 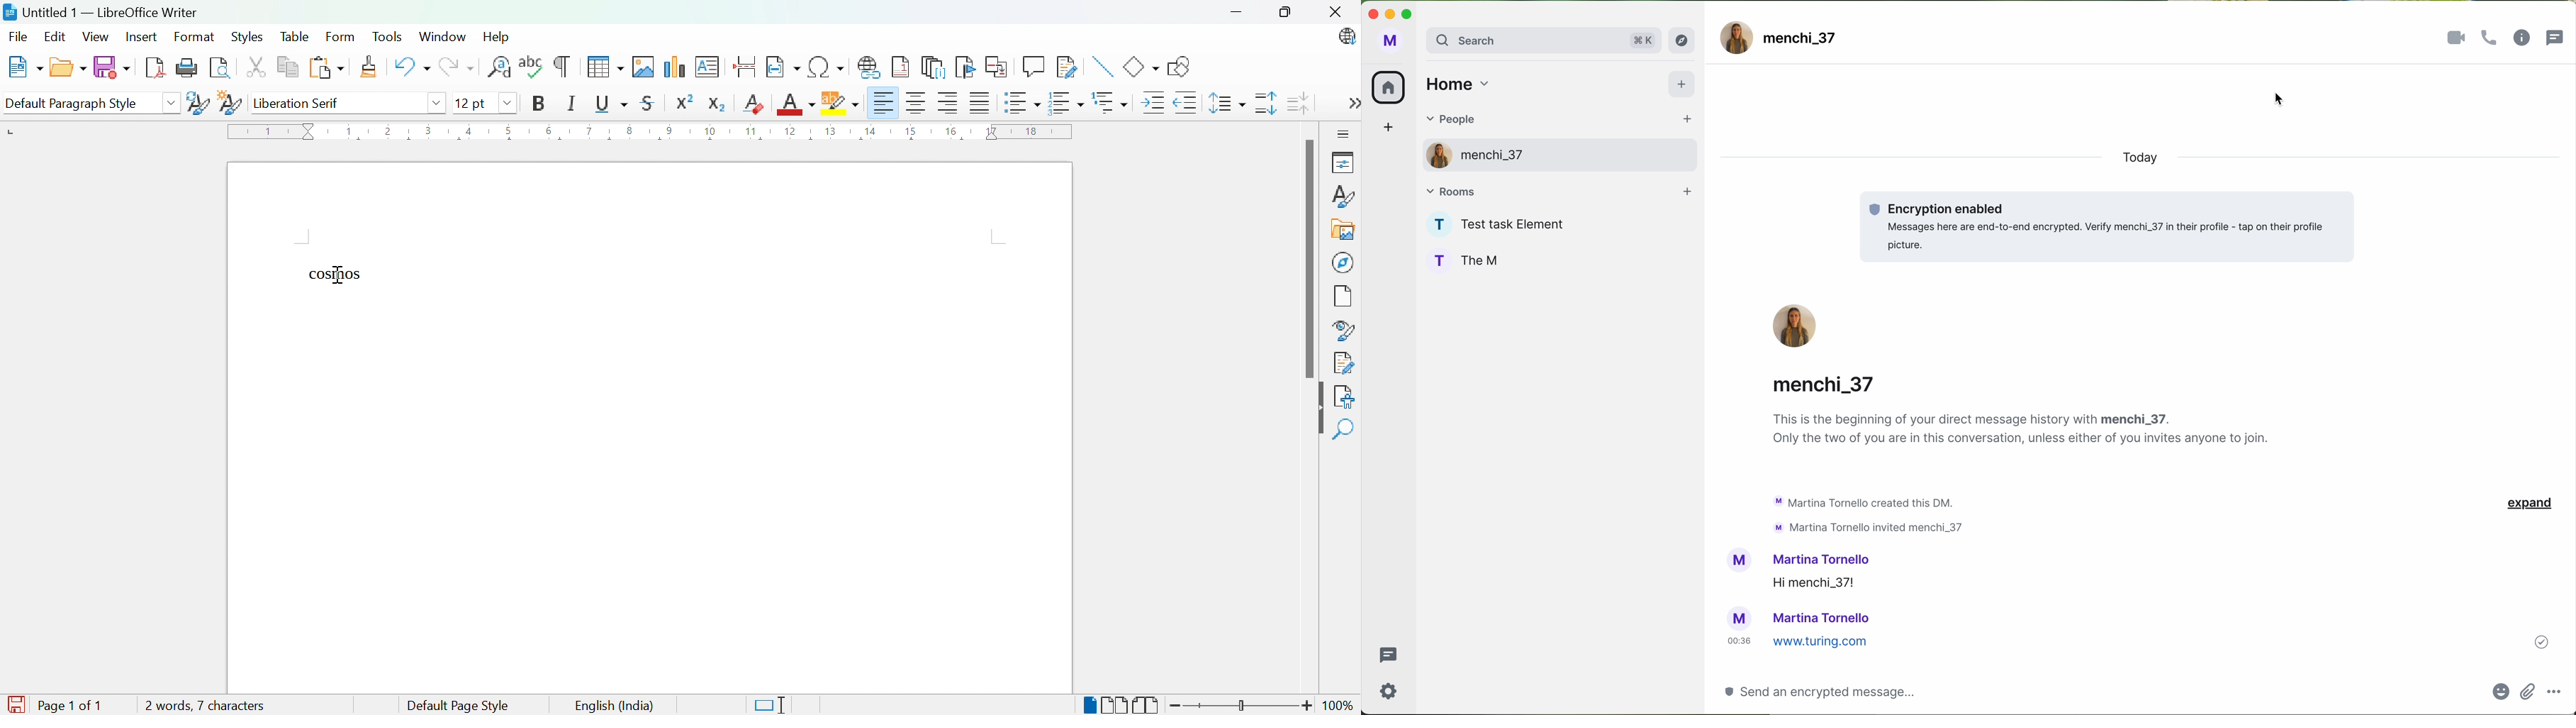 I want to click on settings, so click(x=1389, y=691).